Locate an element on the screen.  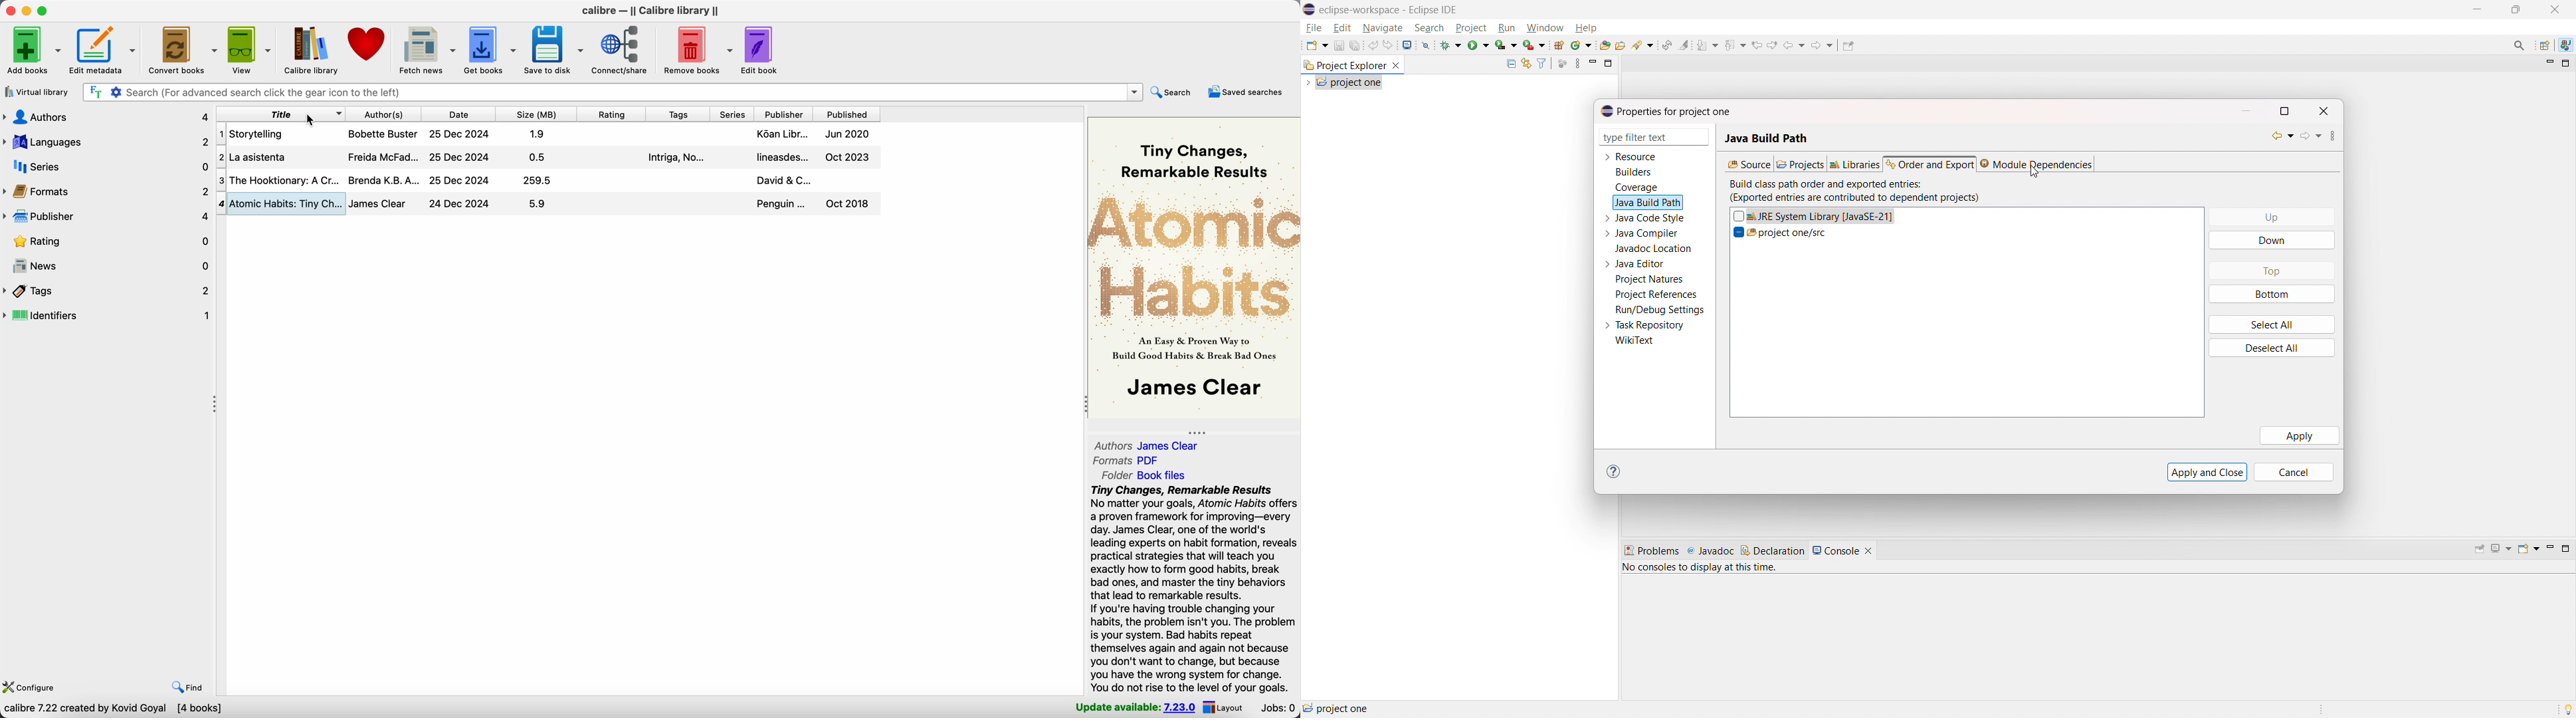
task repository is located at coordinates (1650, 325).